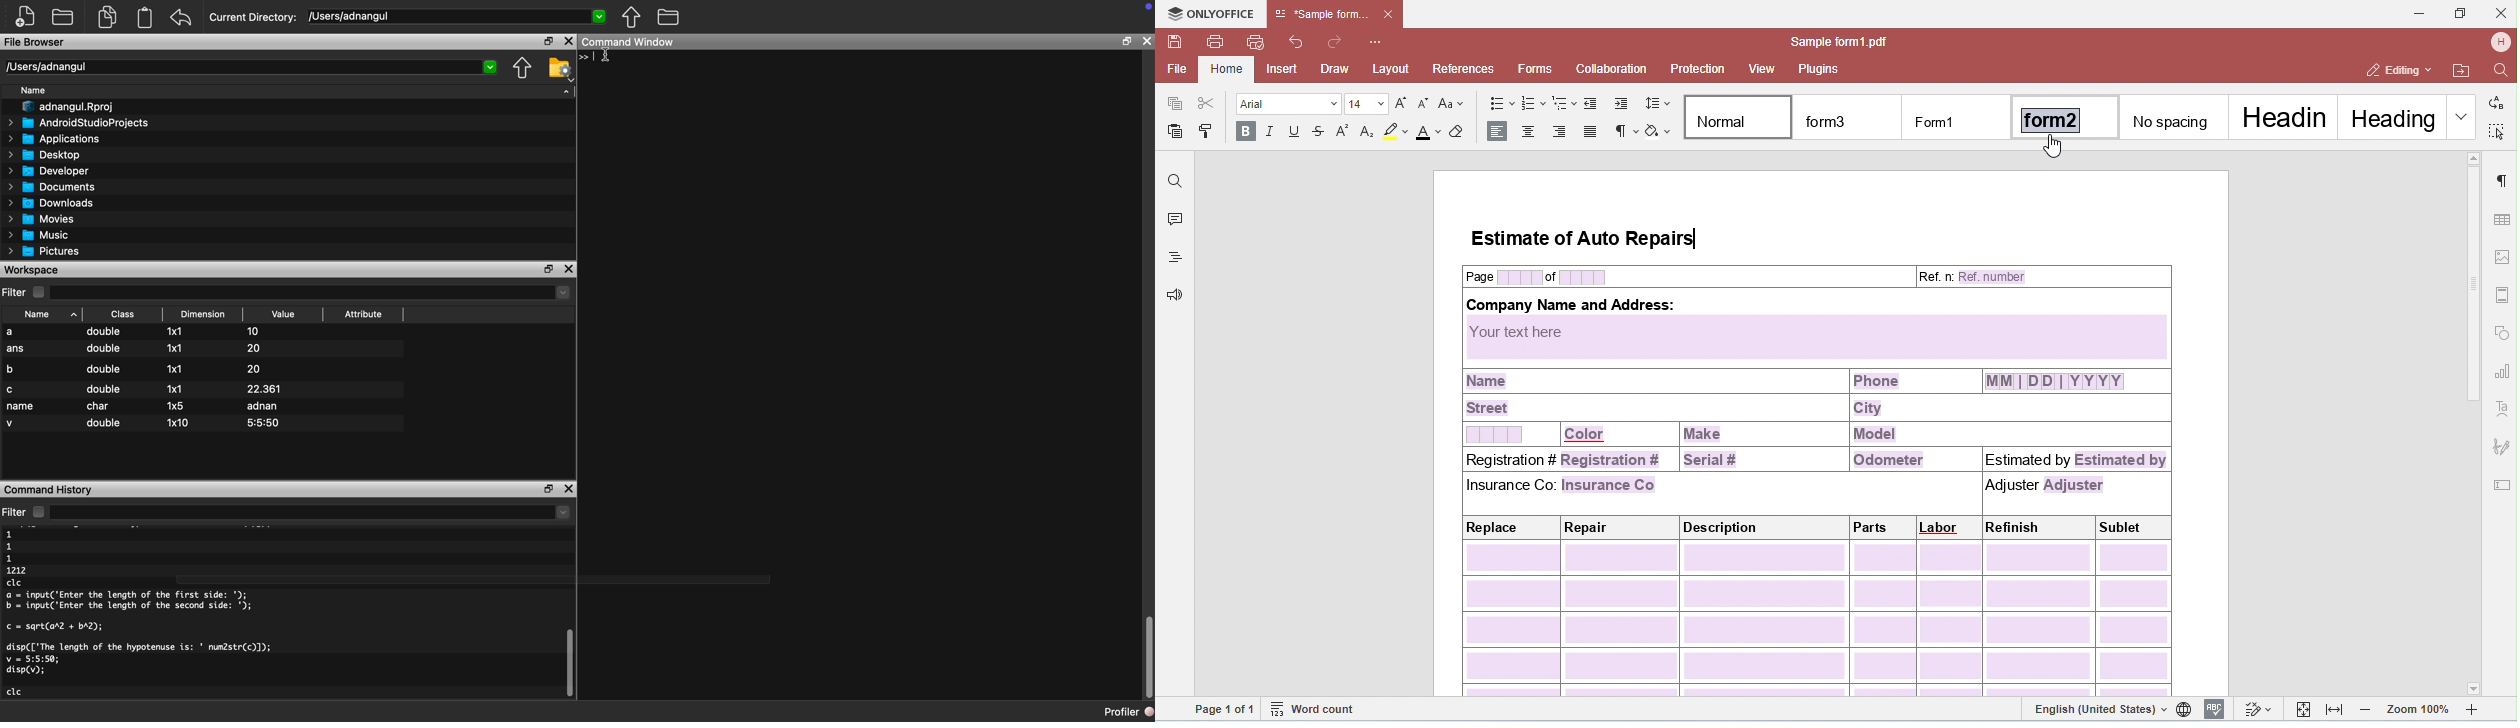  Describe the element at coordinates (39, 235) in the screenshot. I see `Music` at that location.